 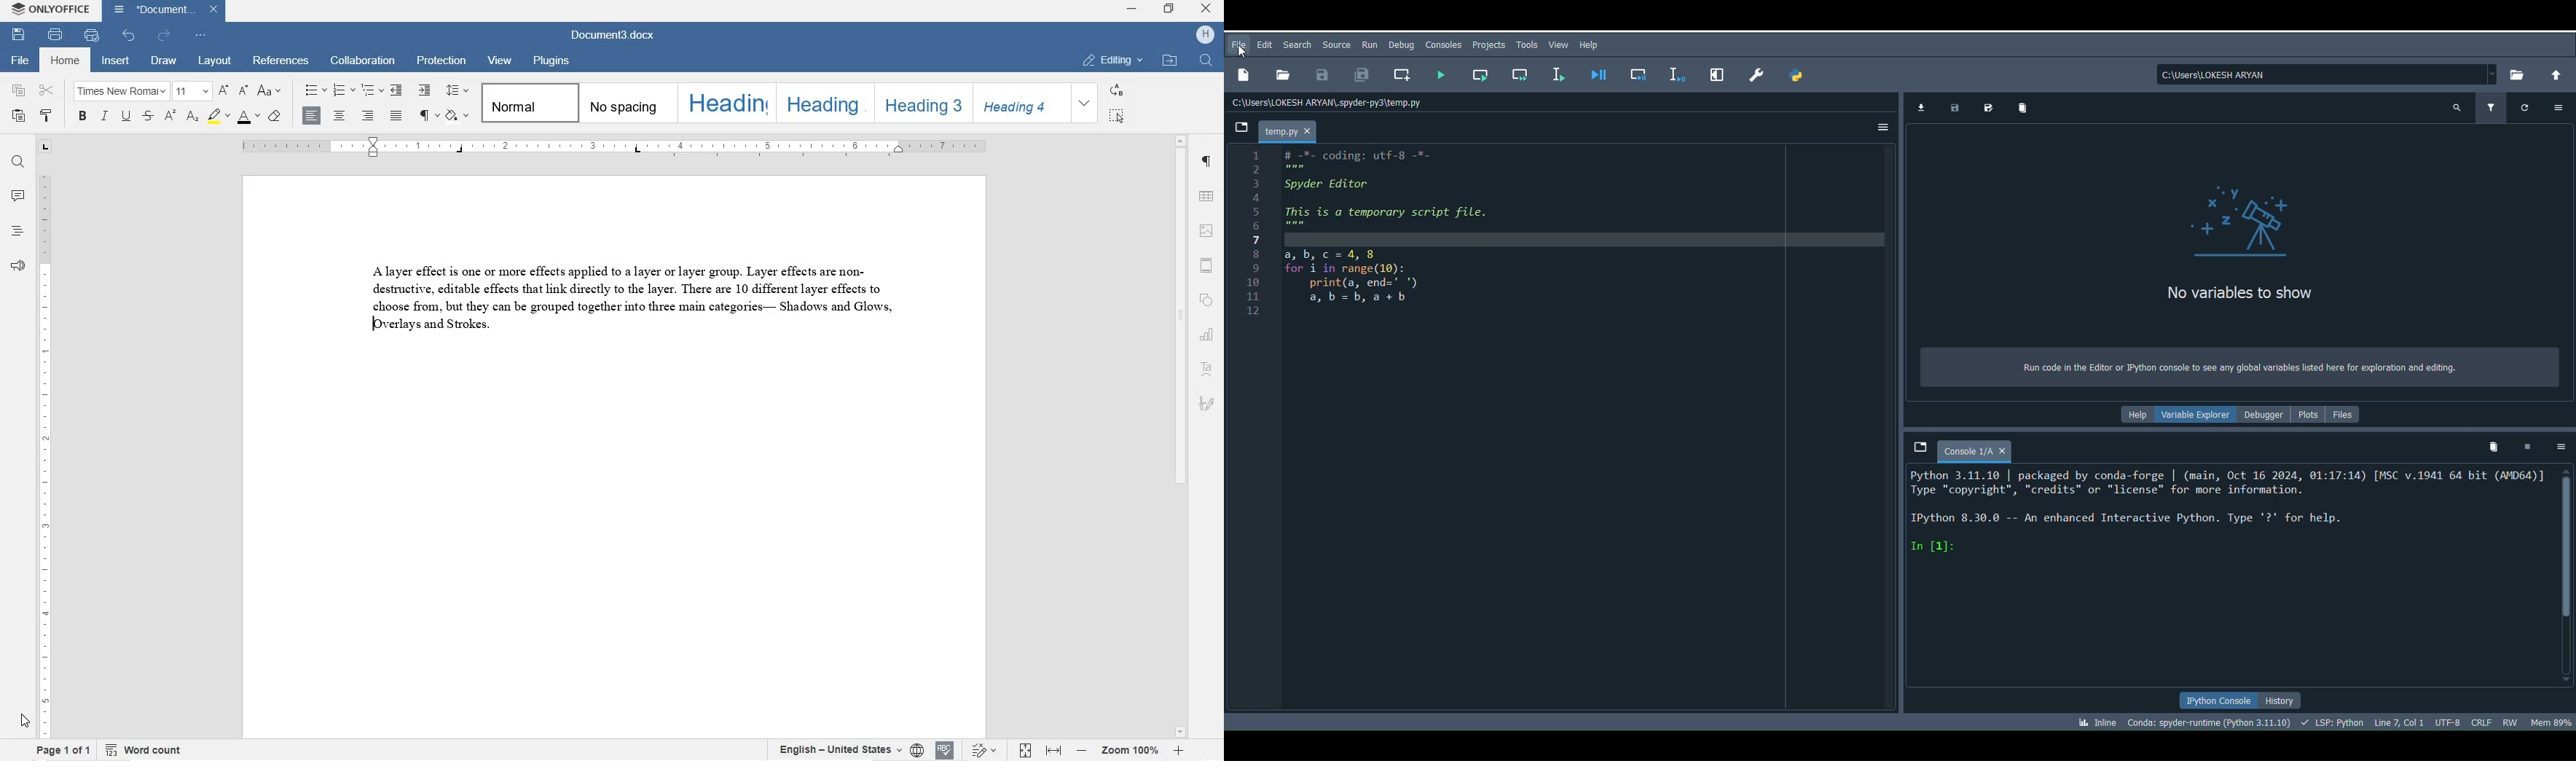 What do you see at coordinates (200, 35) in the screenshot?
I see `customize quick access toolbar` at bounding box center [200, 35].